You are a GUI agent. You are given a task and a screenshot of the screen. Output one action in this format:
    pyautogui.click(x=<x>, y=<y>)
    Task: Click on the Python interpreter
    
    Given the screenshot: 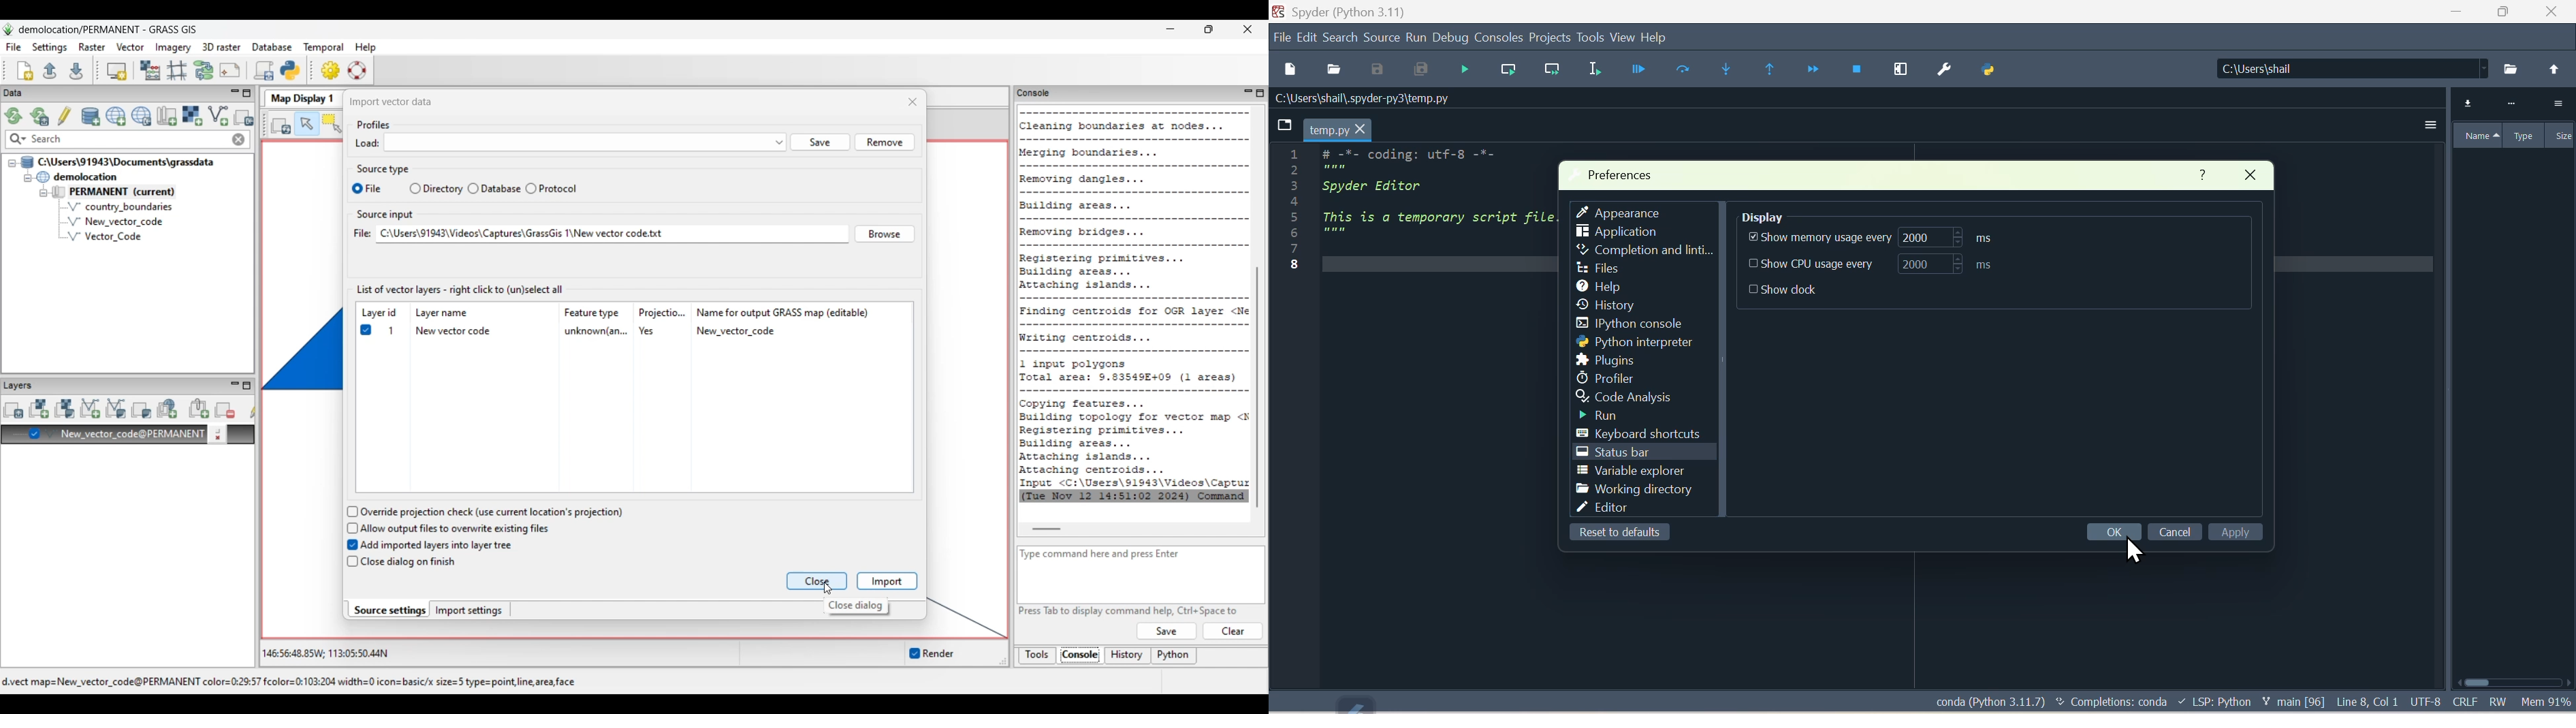 What is the action you would take?
    pyautogui.click(x=1632, y=342)
    